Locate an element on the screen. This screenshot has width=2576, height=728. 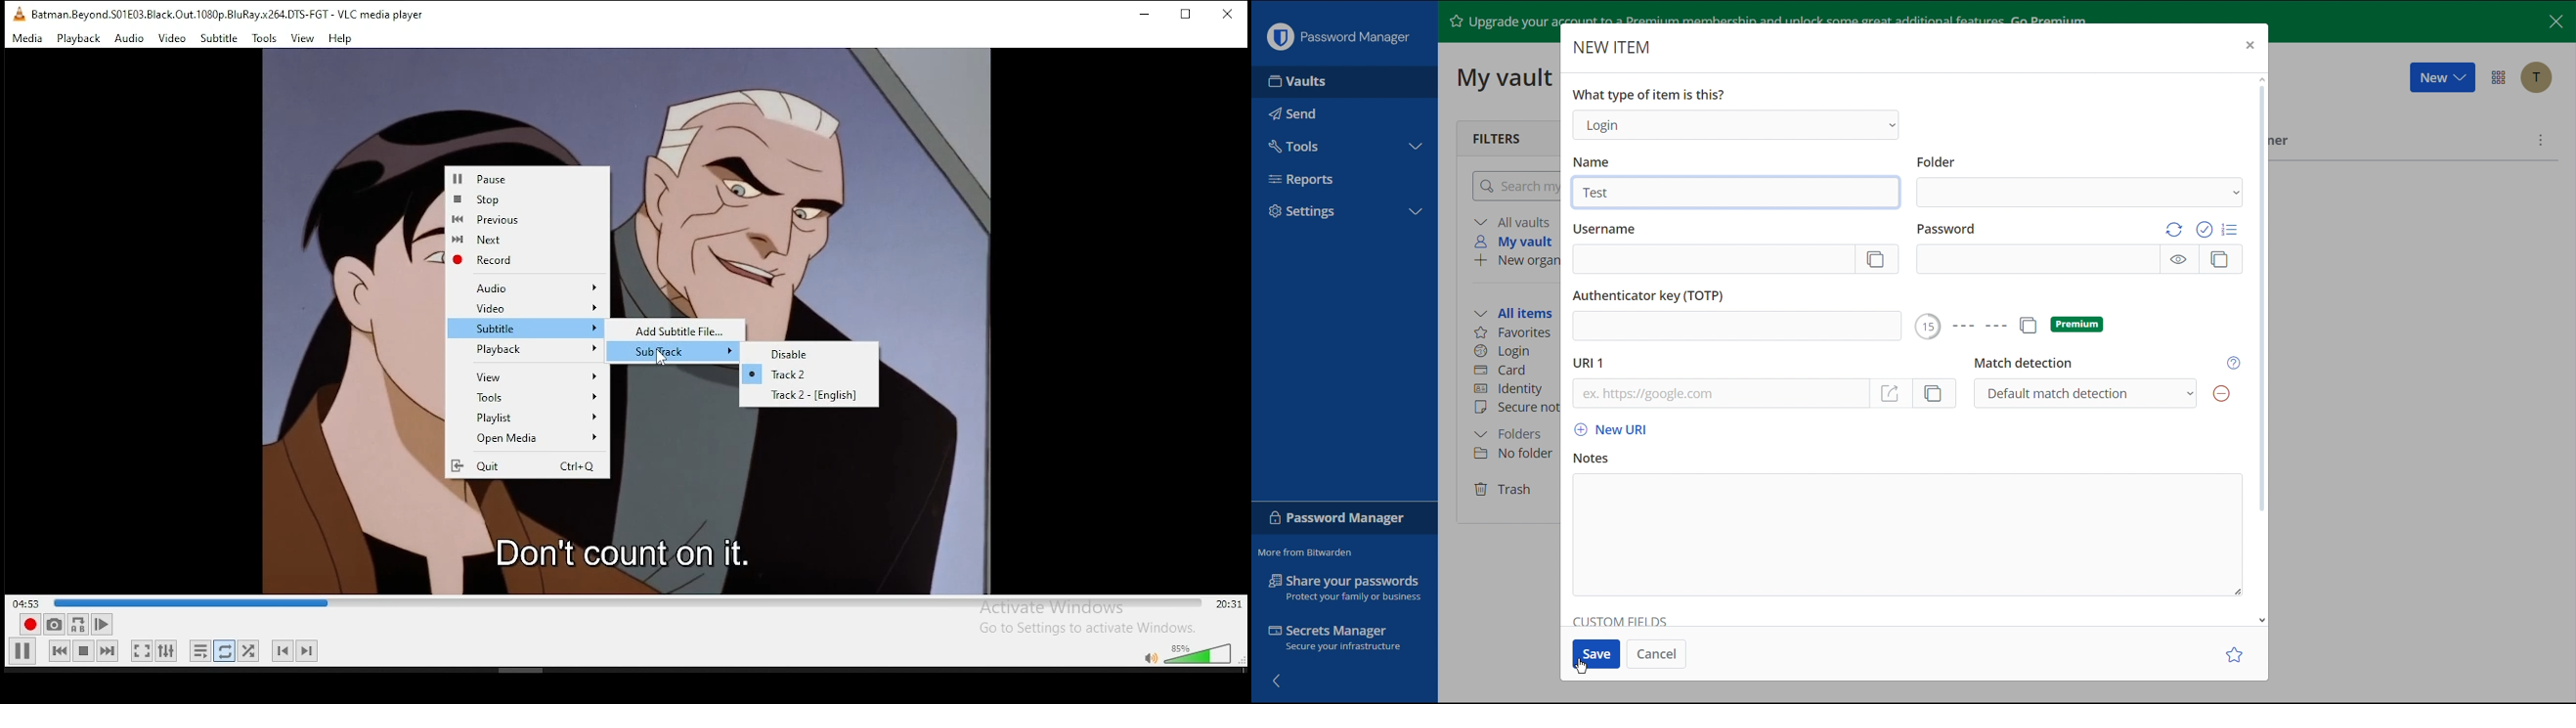
Vaults is located at coordinates (1344, 80).